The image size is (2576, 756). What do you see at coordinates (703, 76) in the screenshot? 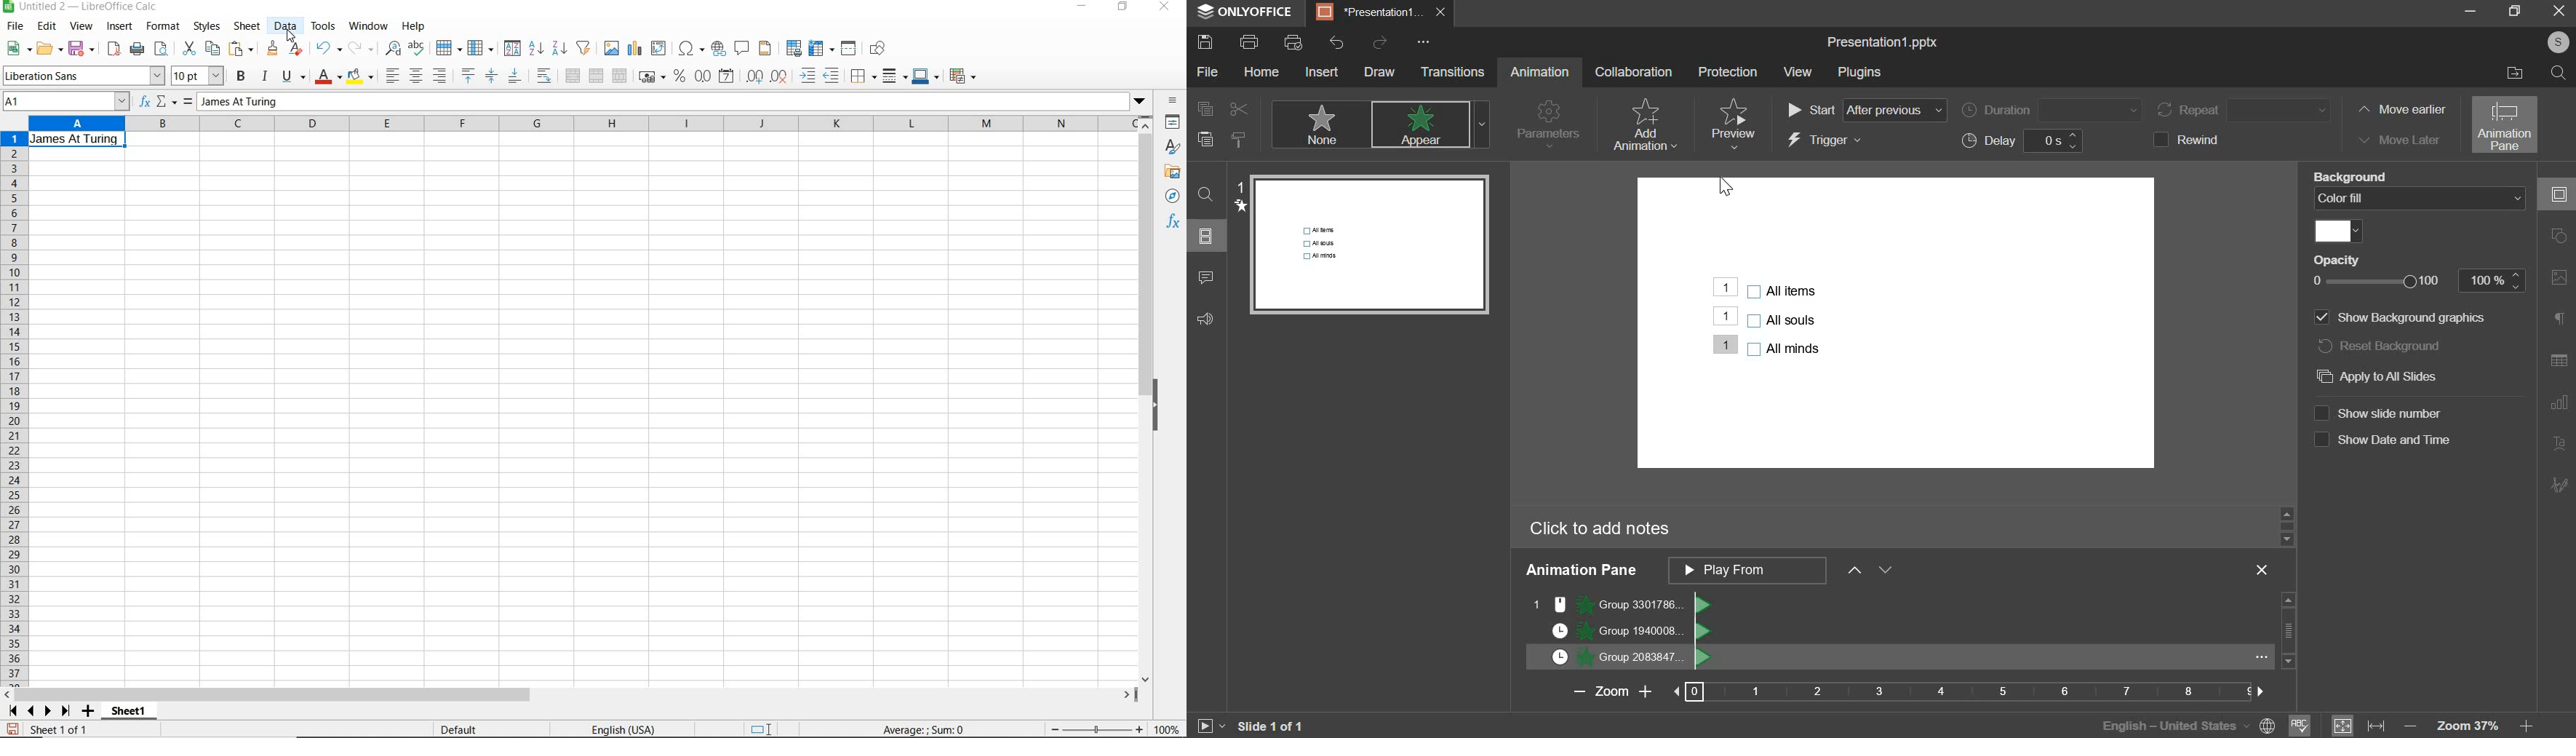
I see `format as number` at bounding box center [703, 76].